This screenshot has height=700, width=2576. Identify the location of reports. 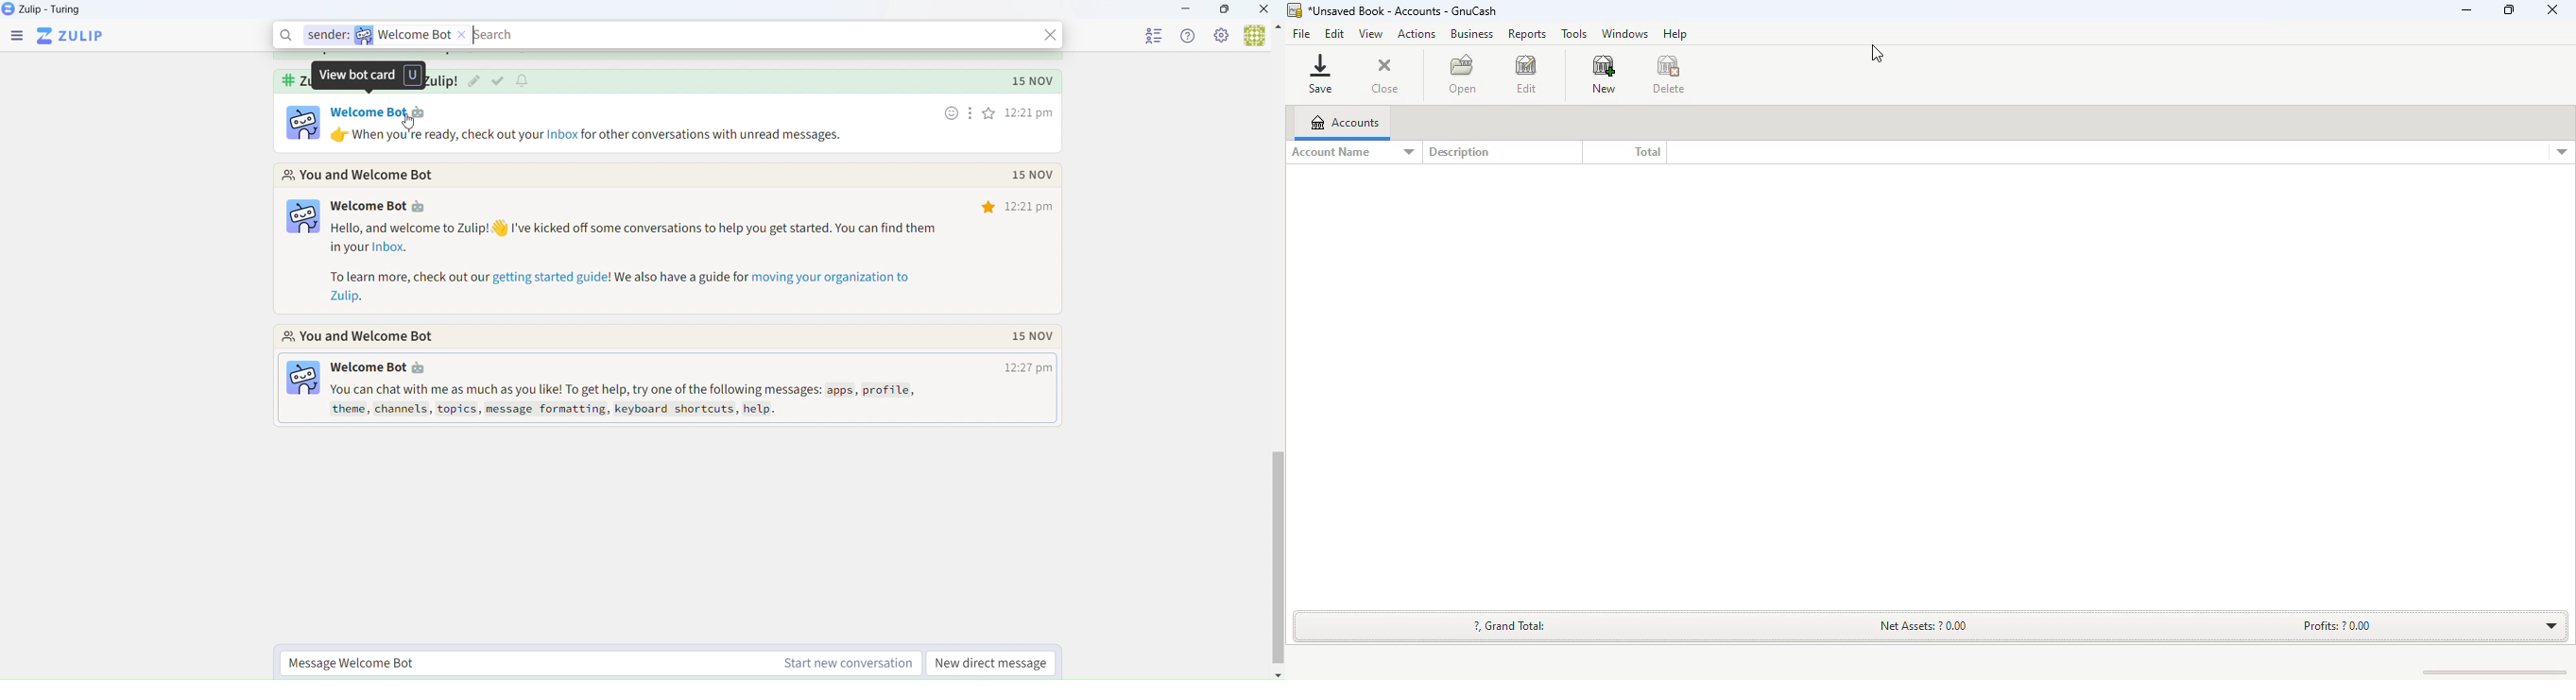
(1526, 35).